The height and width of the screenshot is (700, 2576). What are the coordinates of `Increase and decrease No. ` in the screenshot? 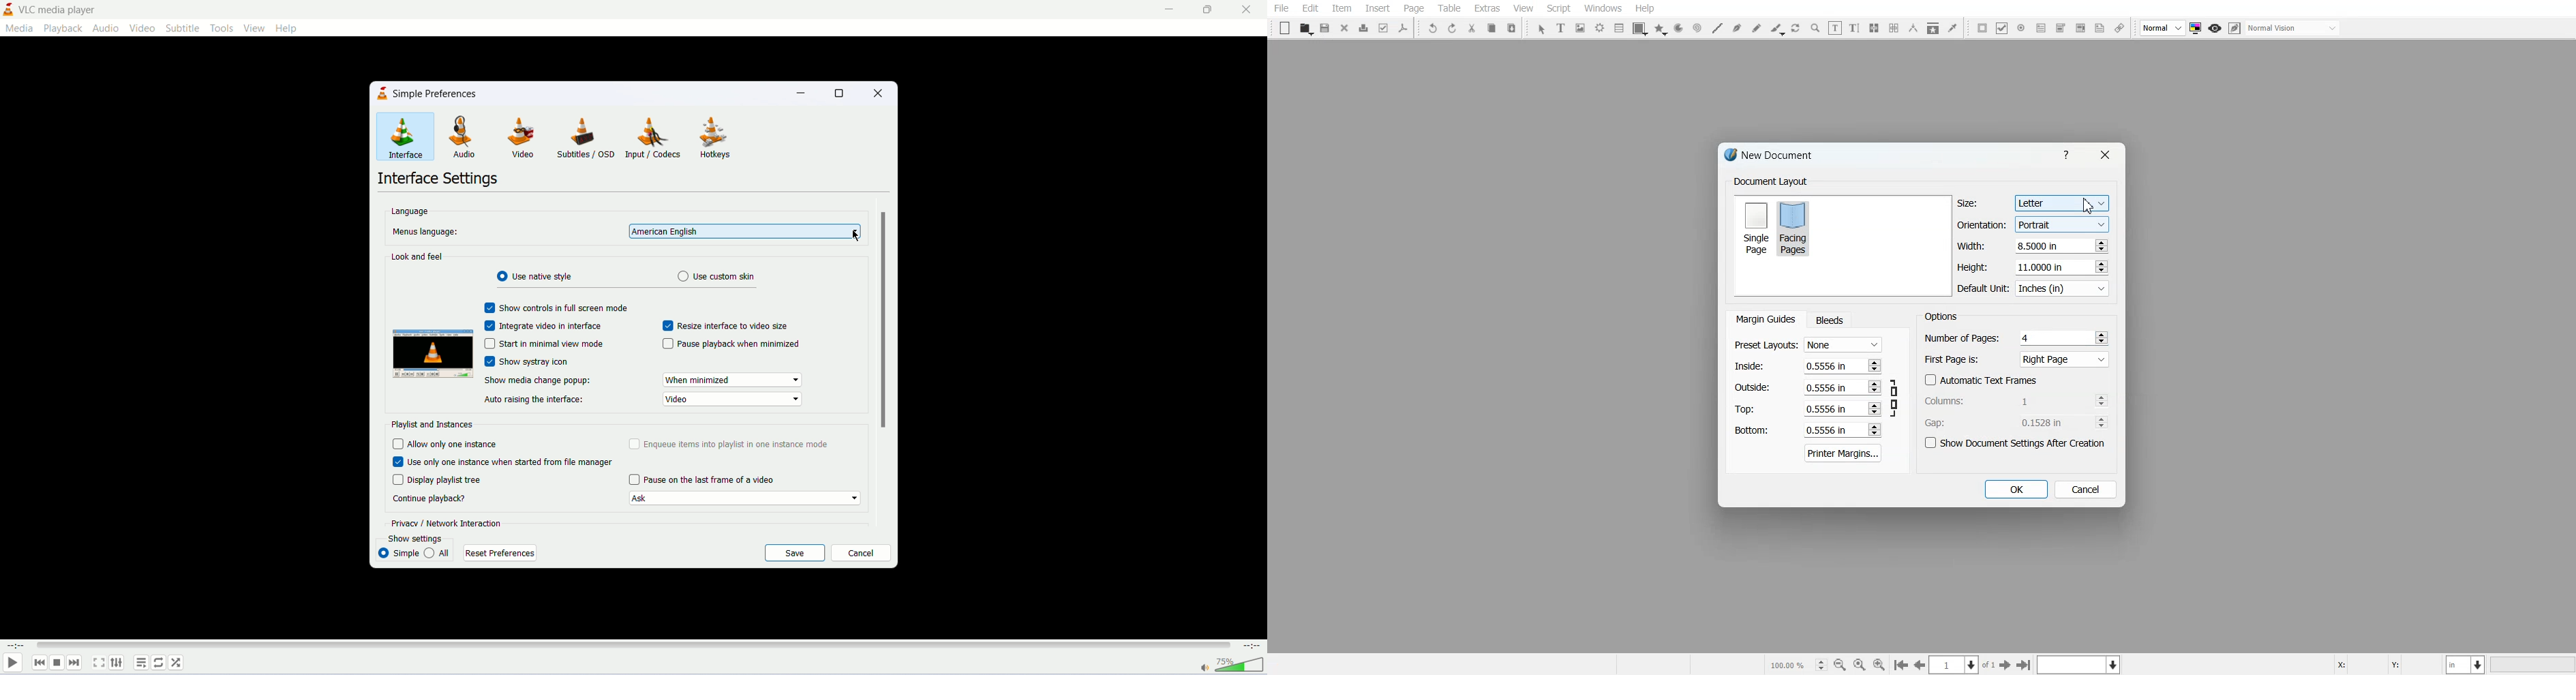 It's located at (1873, 430).